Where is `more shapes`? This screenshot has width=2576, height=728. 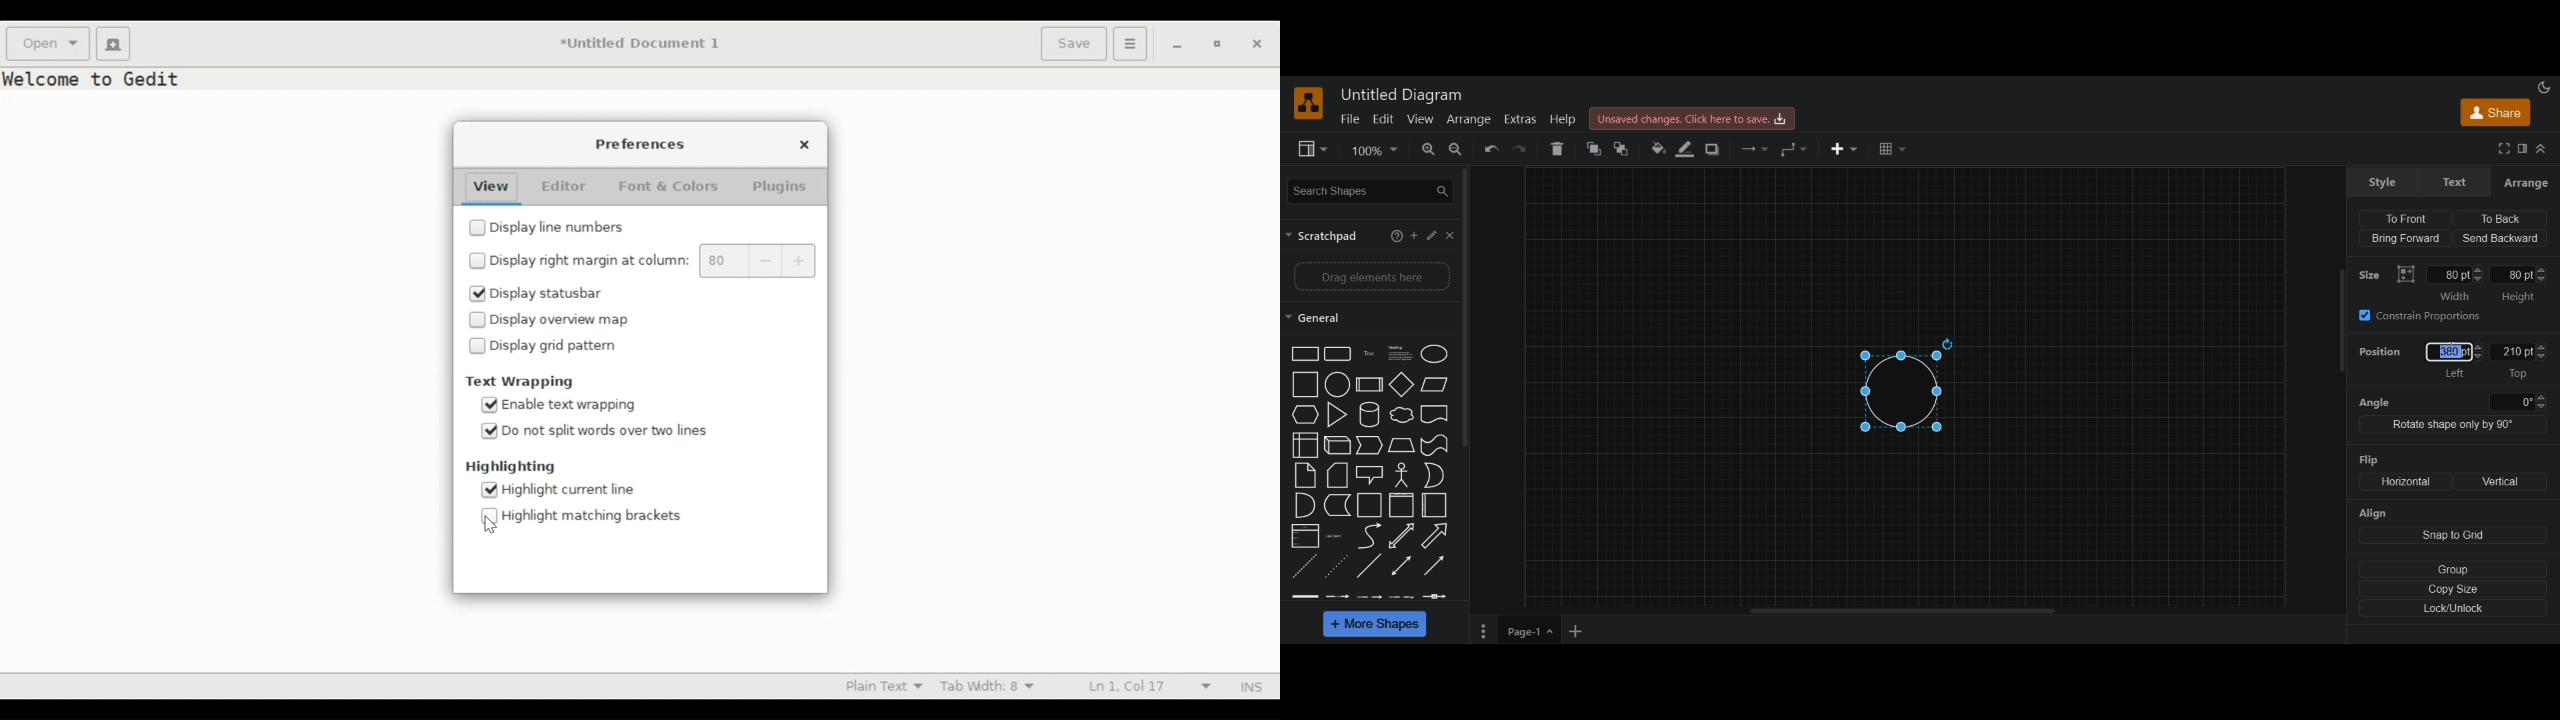 more shapes is located at coordinates (1377, 626).